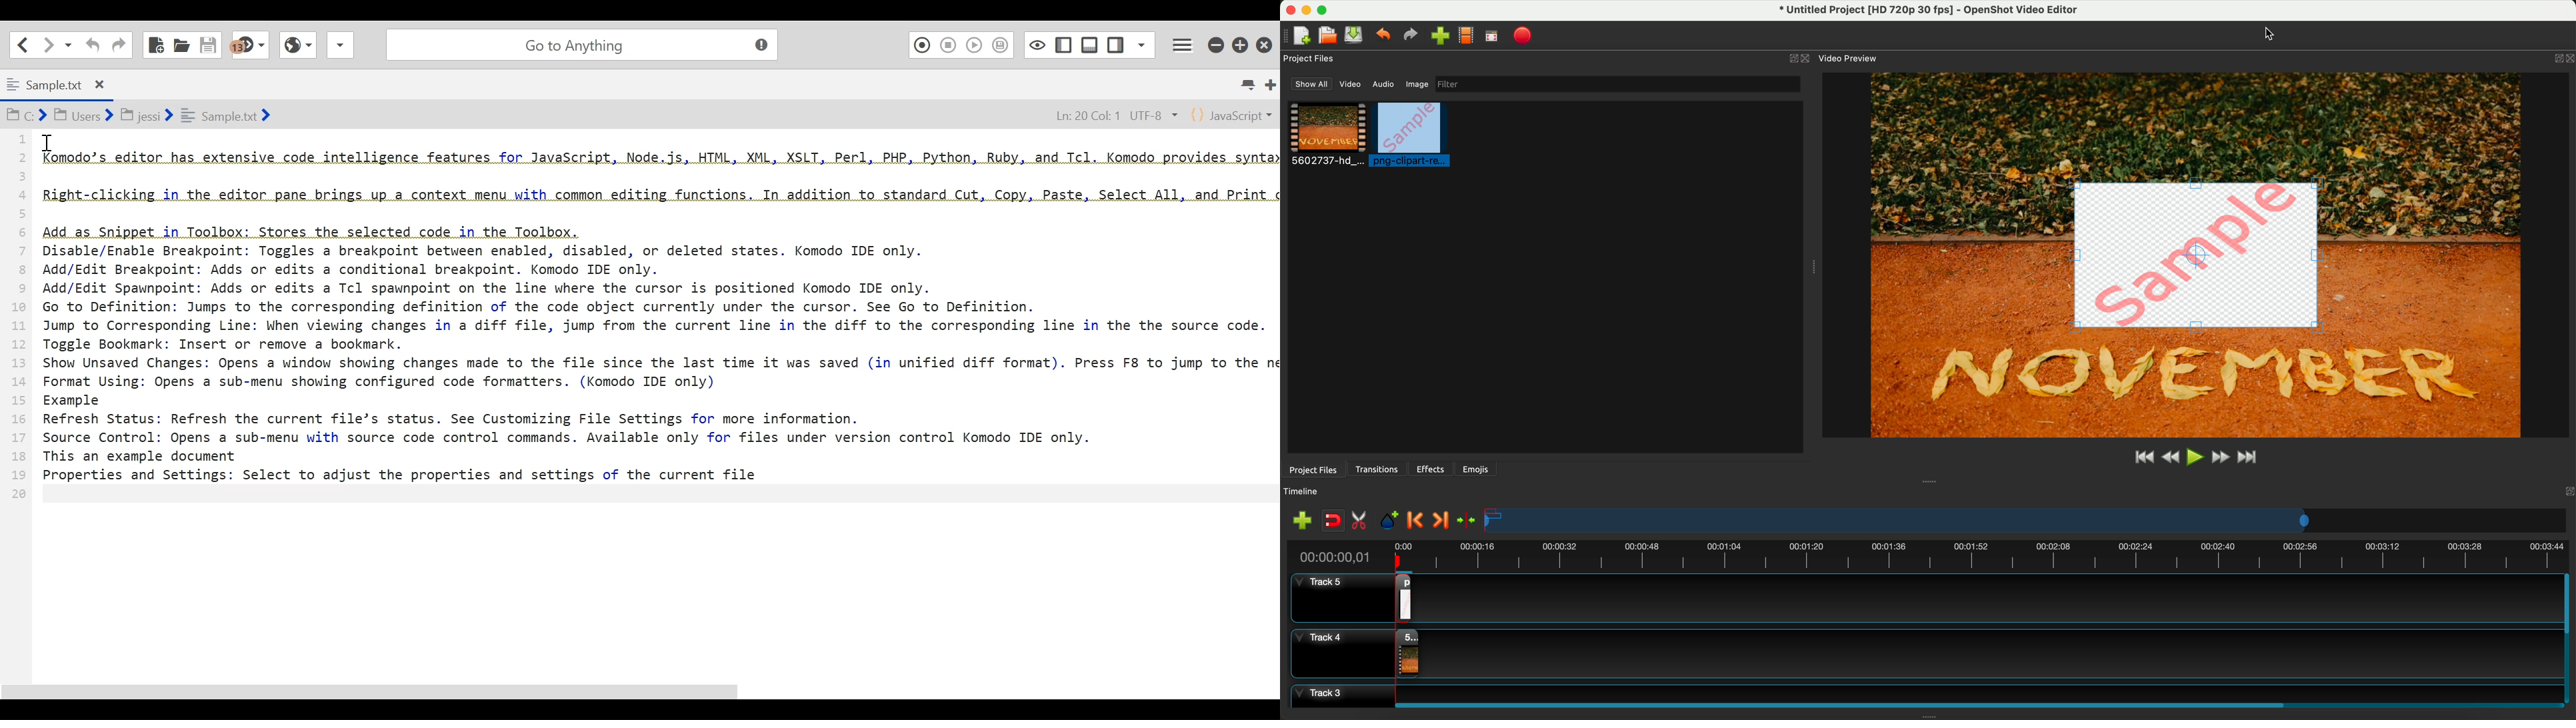 This screenshot has width=2576, height=728. I want to click on timeline, so click(1307, 492).